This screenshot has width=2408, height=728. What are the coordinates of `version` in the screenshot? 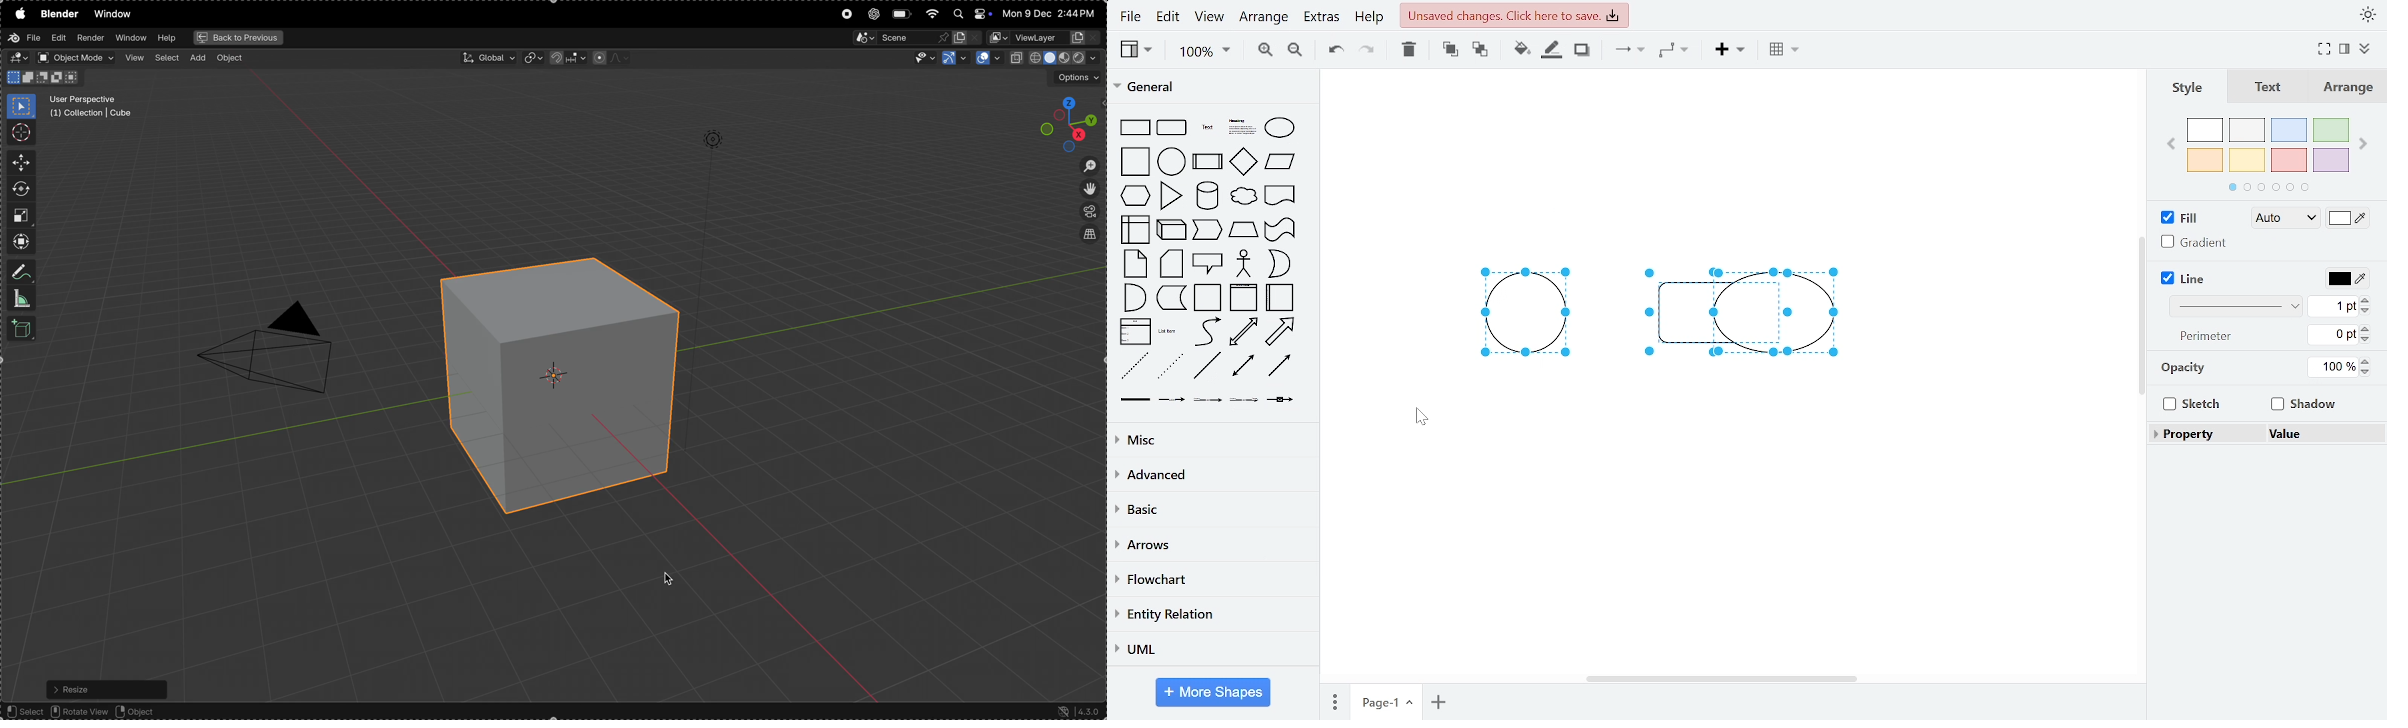 It's located at (1080, 711).